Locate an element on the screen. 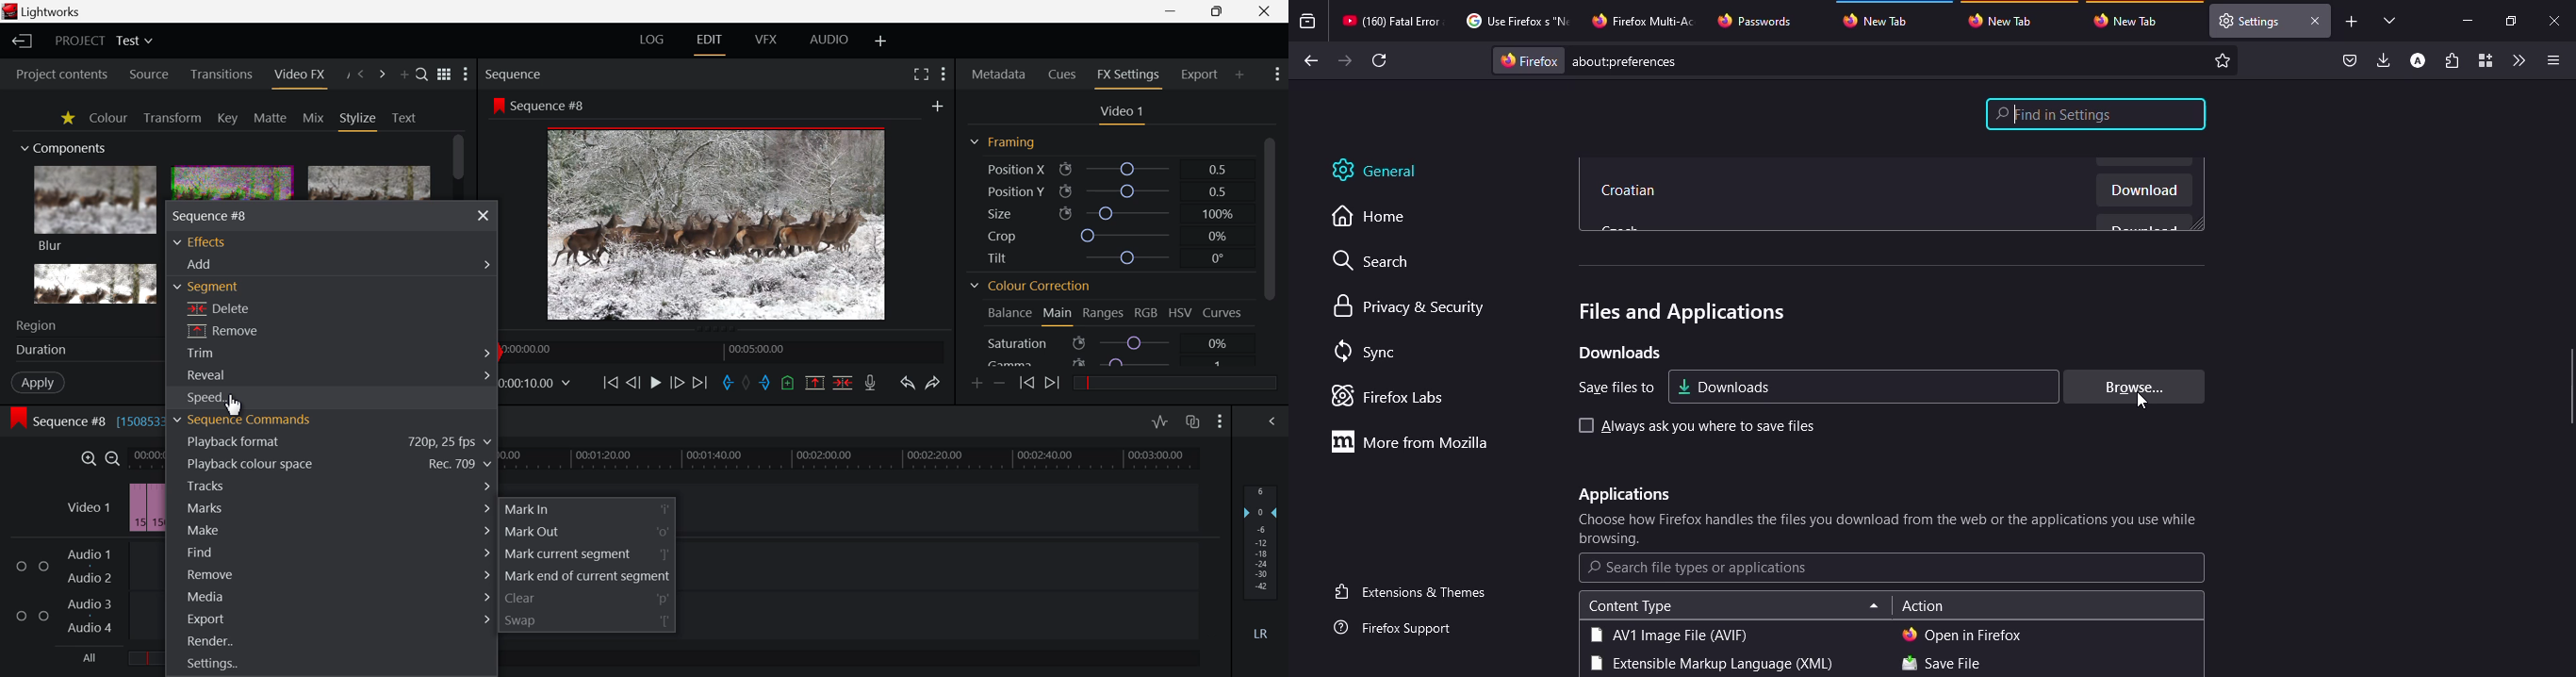 The width and height of the screenshot is (2576, 700). Settings is located at coordinates (322, 667).